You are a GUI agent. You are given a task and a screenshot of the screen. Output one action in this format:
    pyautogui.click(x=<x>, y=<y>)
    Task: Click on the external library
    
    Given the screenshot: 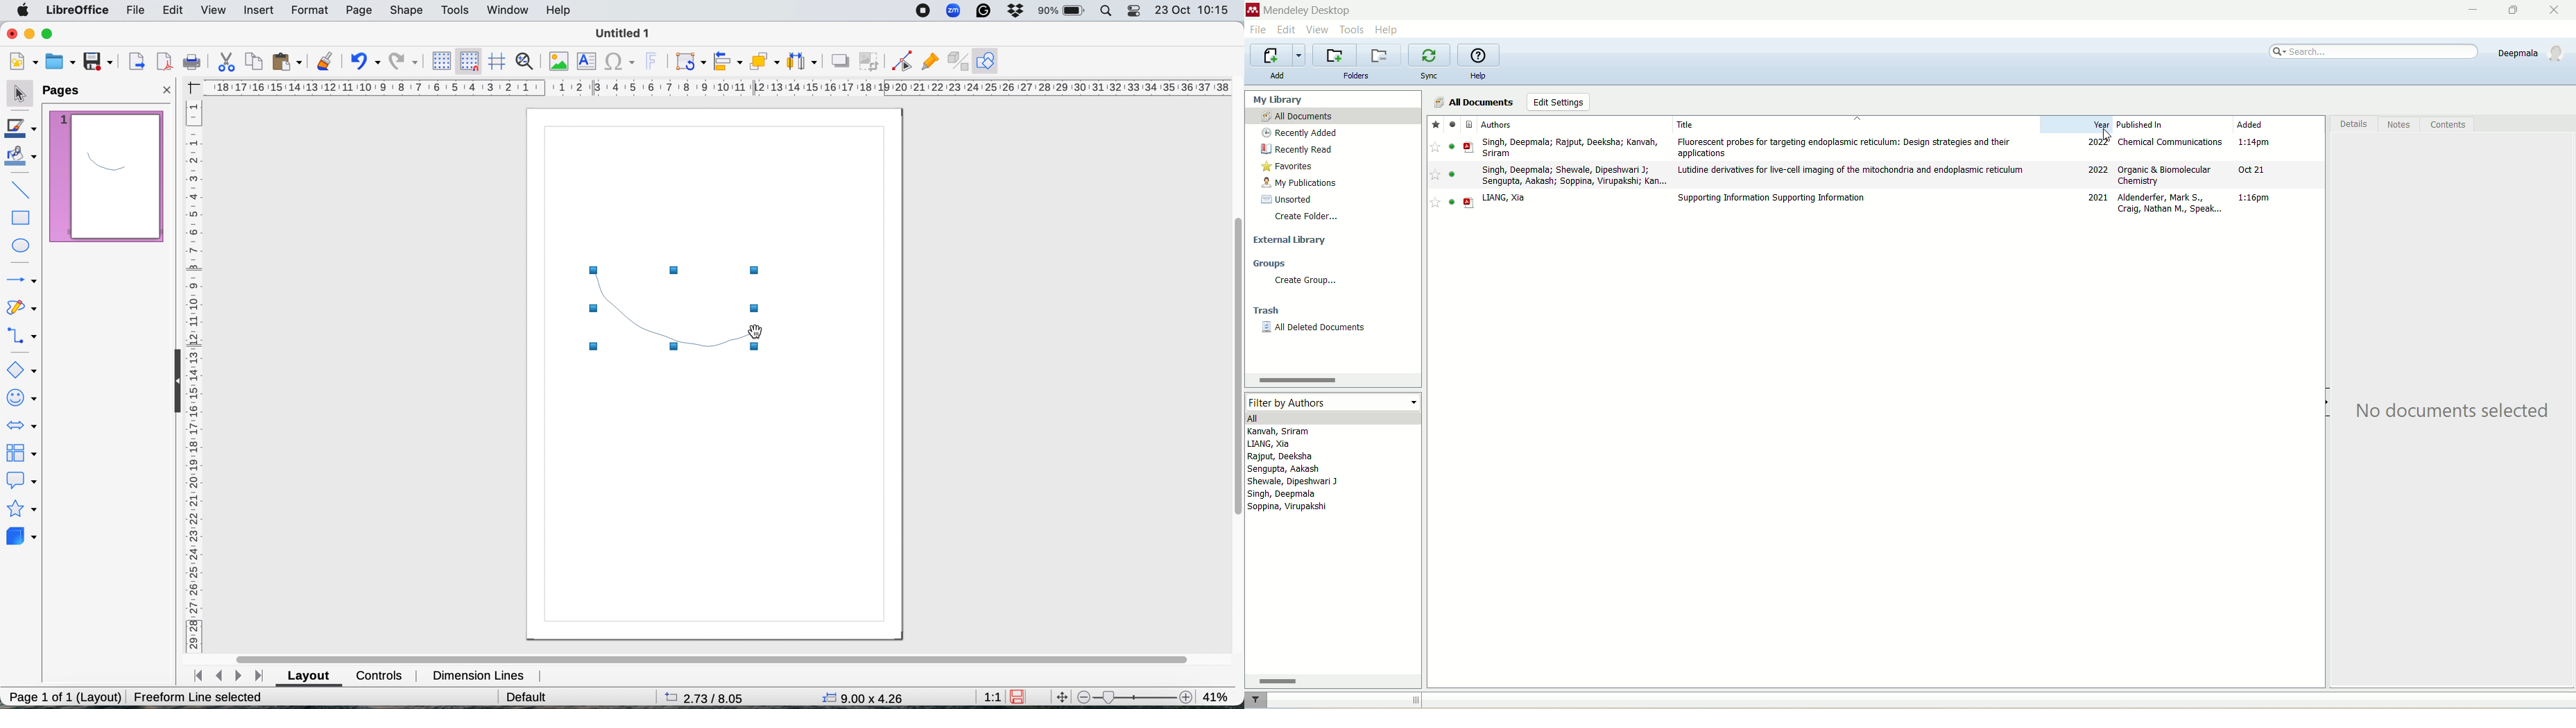 What is the action you would take?
    pyautogui.click(x=1289, y=240)
    